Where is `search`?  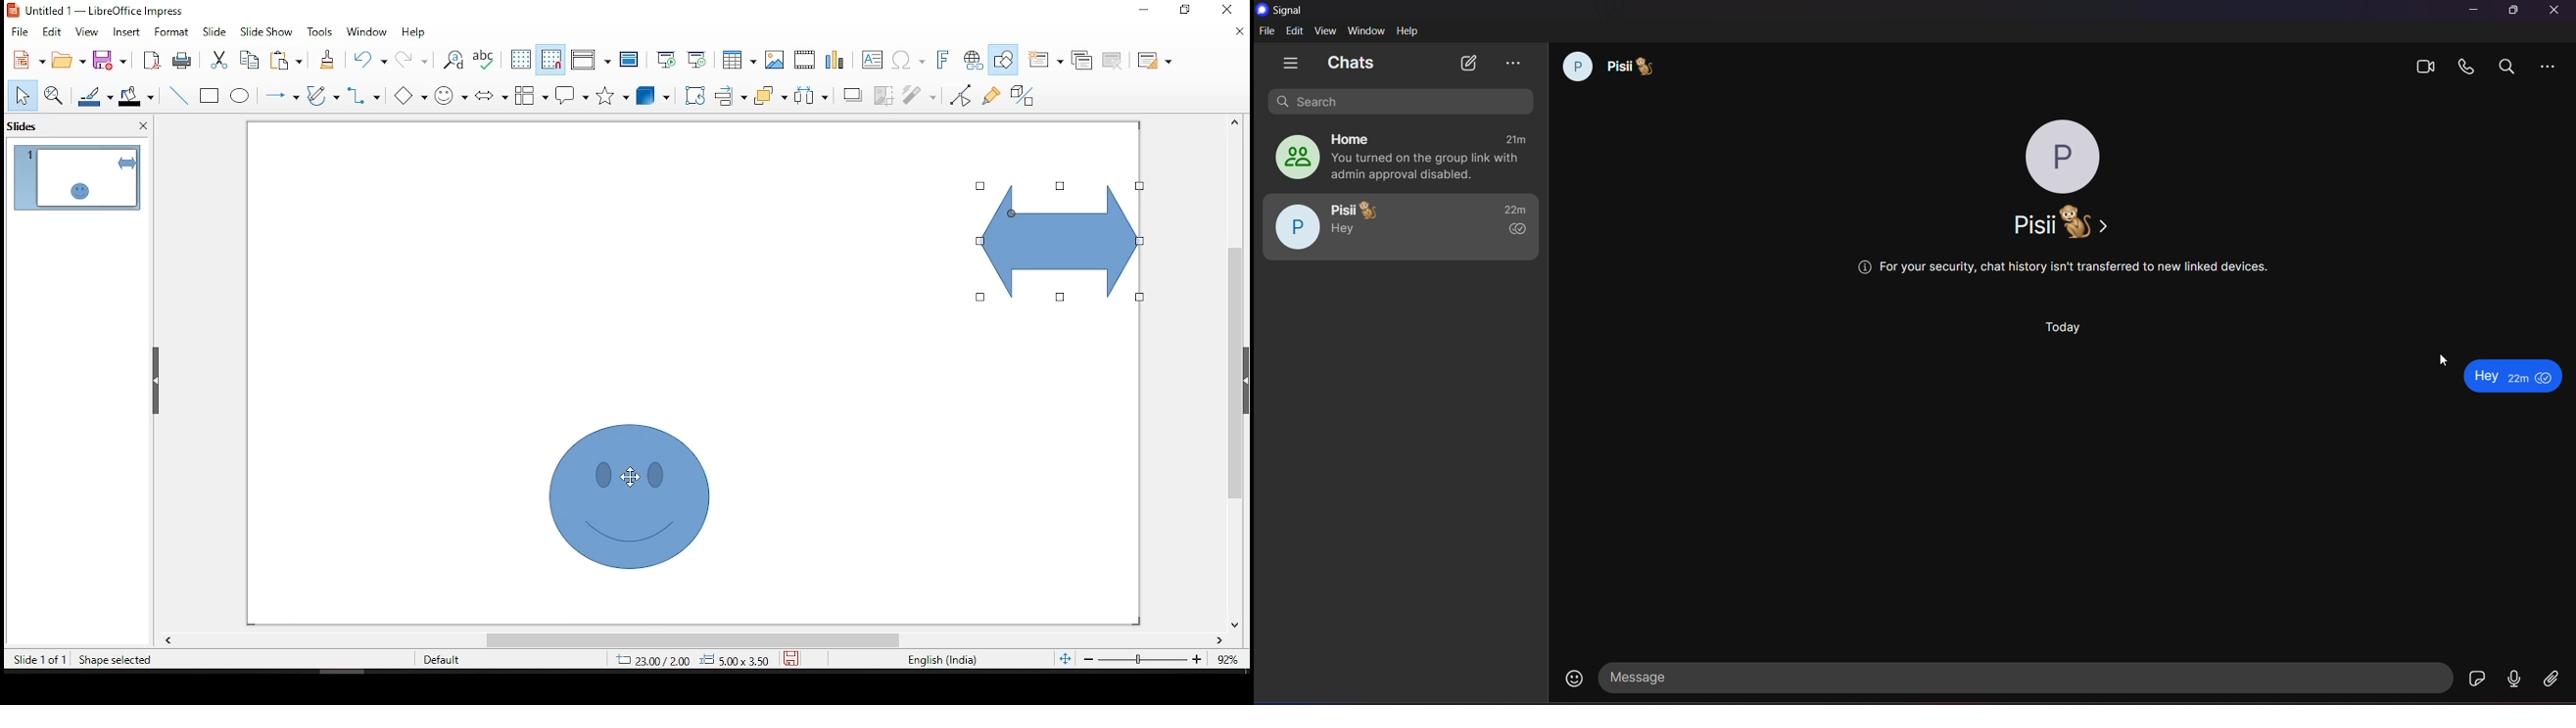
search is located at coordinates (1396, 102).